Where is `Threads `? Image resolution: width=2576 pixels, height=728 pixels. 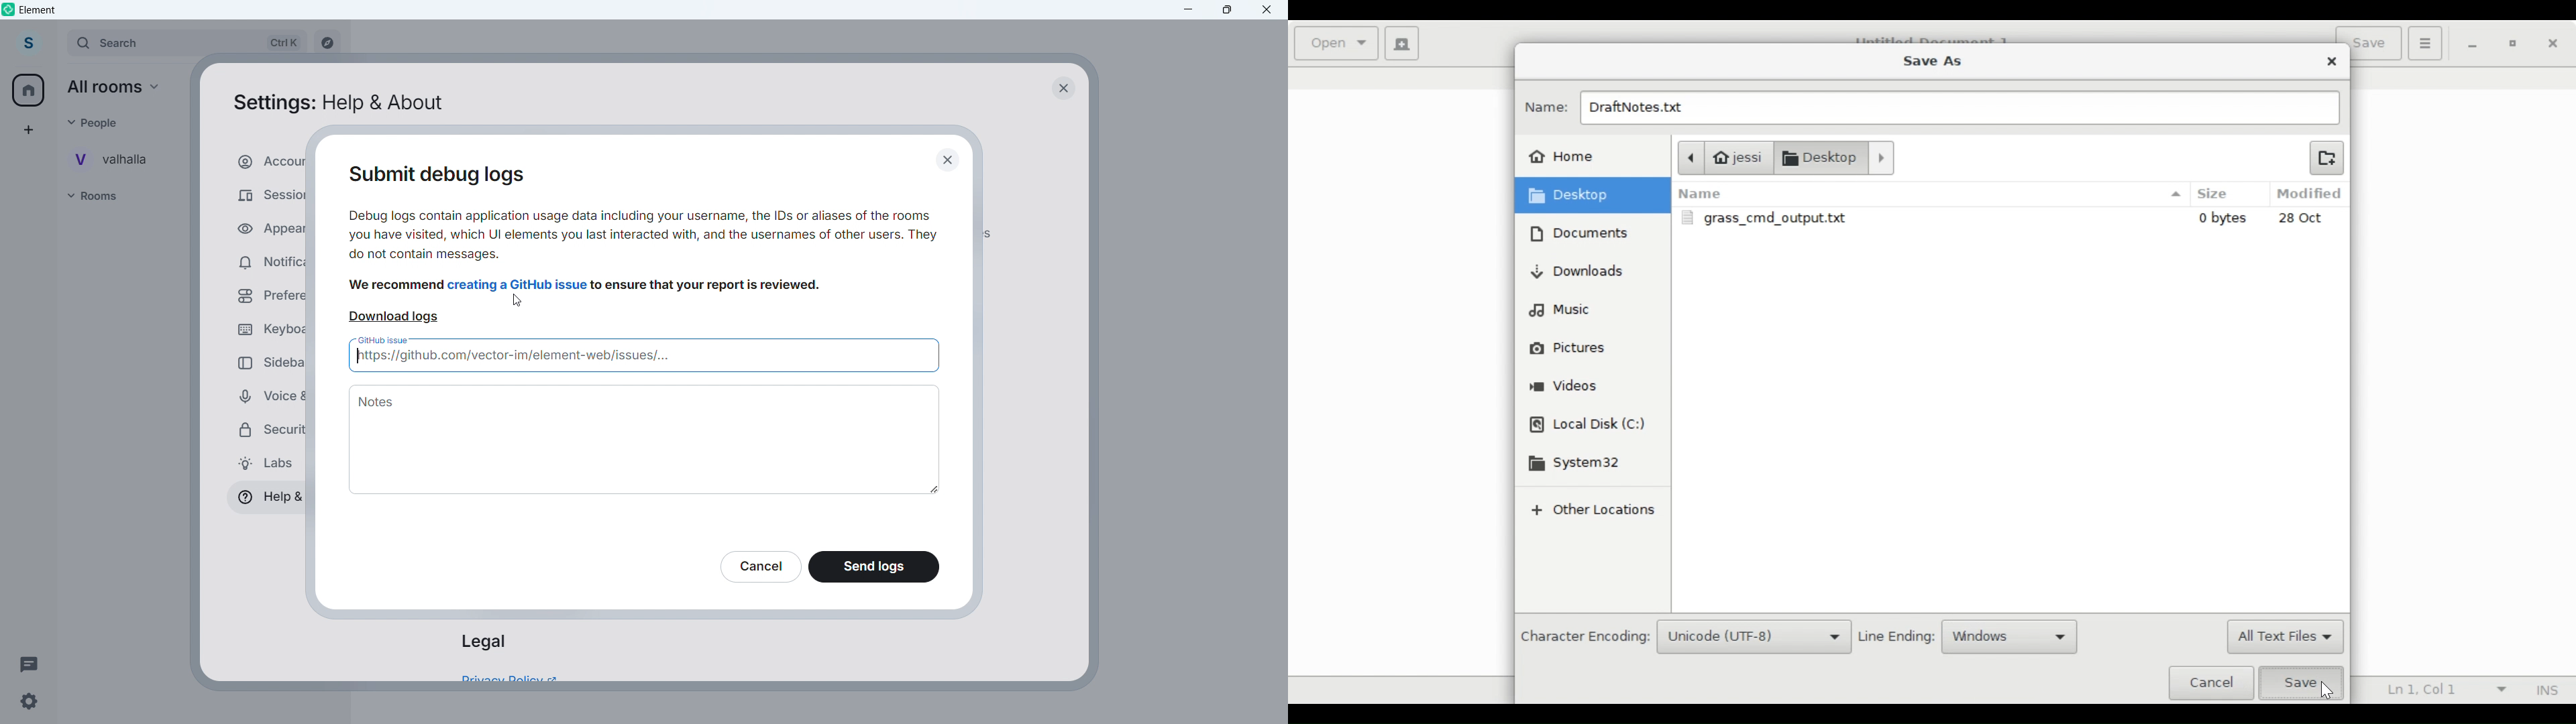 Threads  is located at coordinates (30, 663).